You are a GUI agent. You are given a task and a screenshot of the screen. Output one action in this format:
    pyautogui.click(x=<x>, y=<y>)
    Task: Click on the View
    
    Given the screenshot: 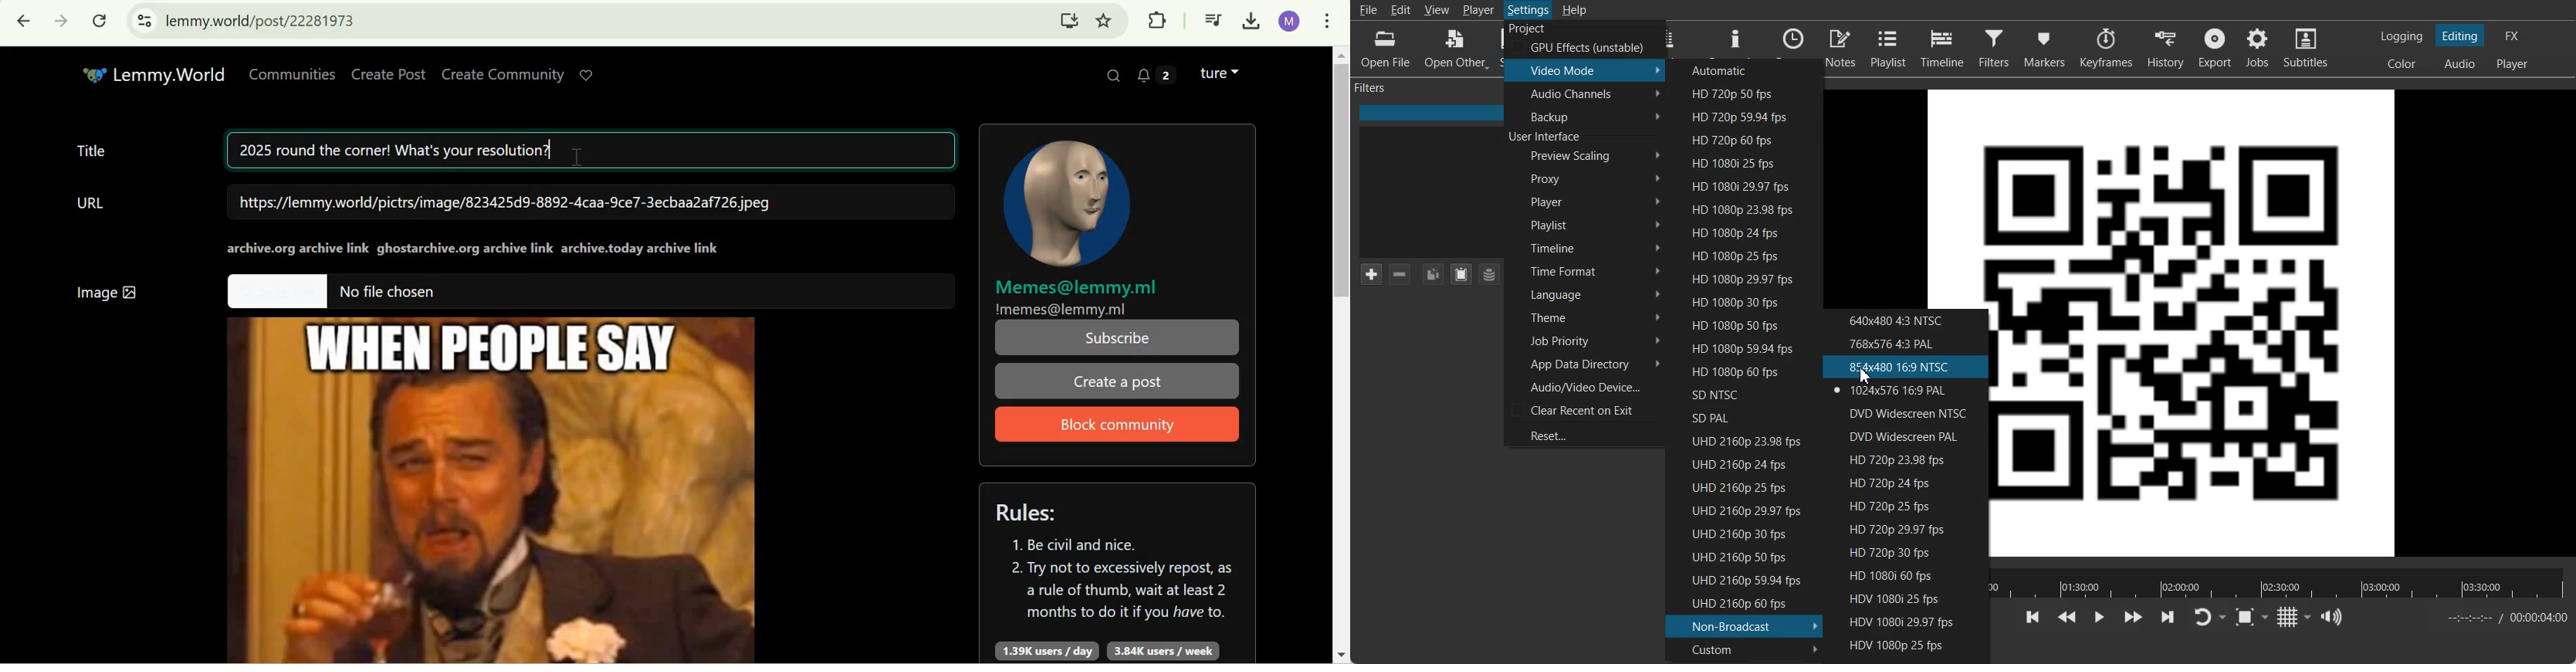 What is the action you would take?
    pyautogui.click(x=1436, y=9)
    